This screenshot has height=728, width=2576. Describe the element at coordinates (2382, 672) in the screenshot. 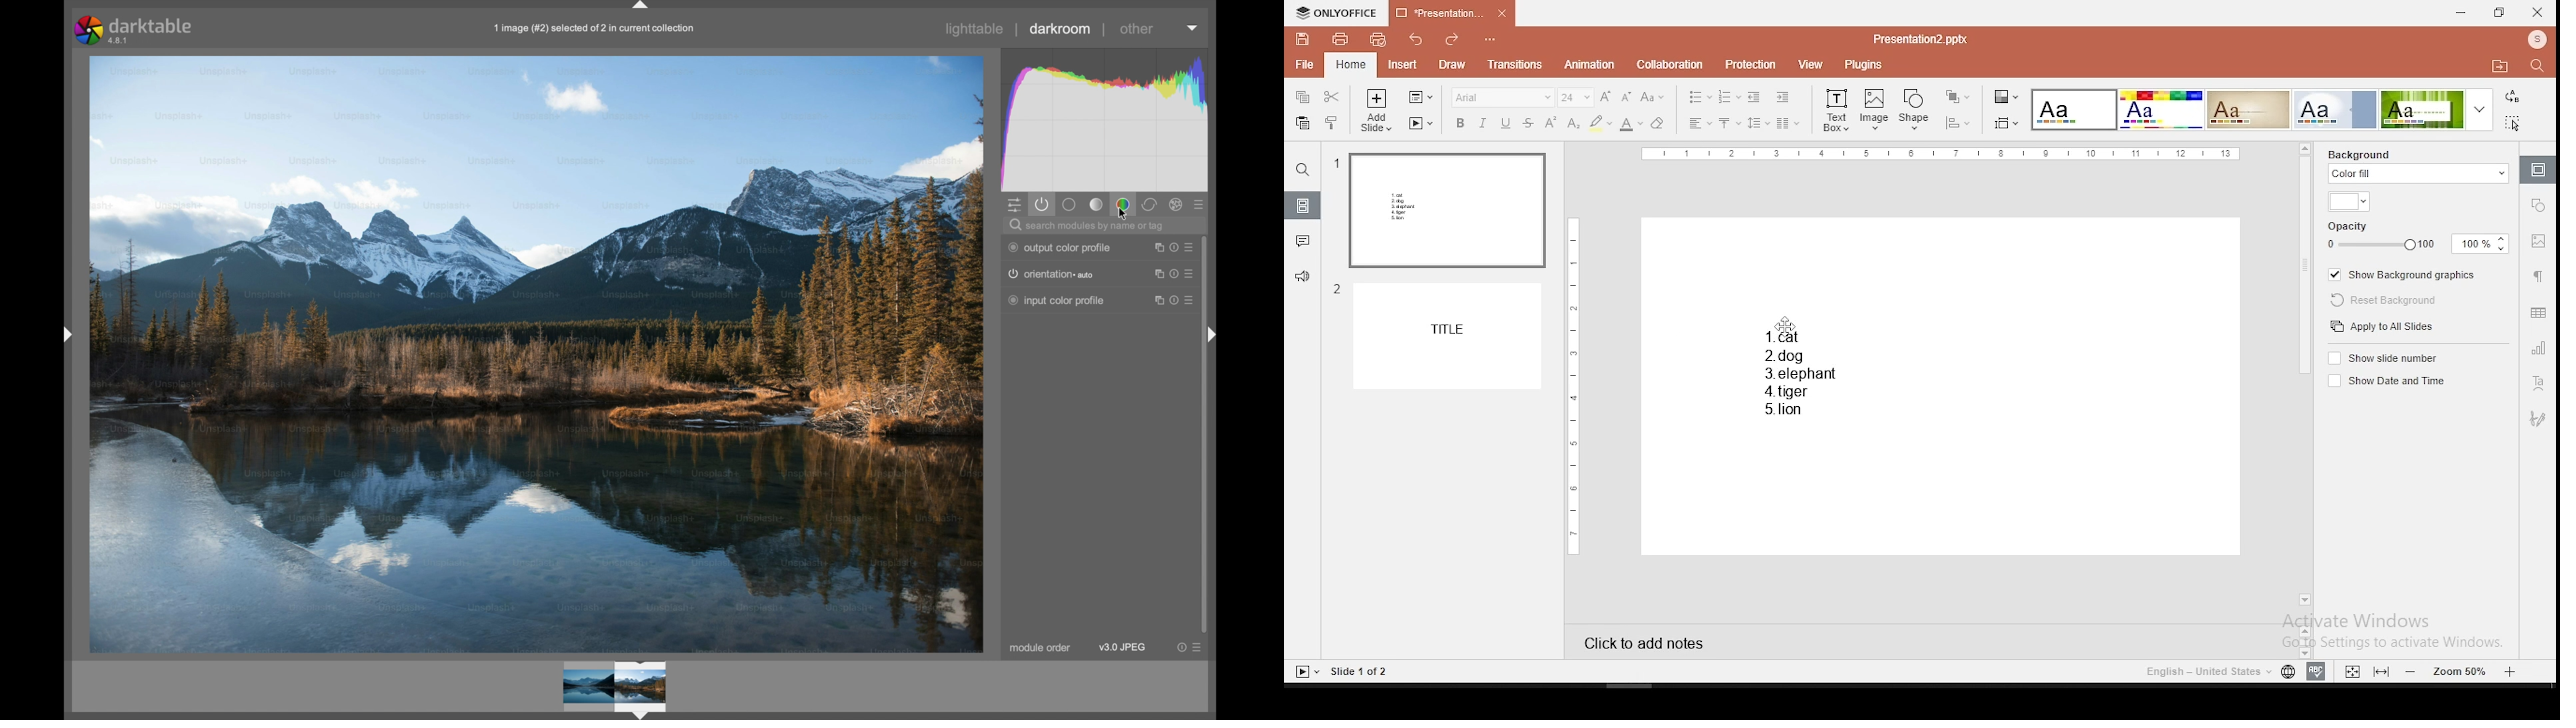

I see `fit to width` at that location.